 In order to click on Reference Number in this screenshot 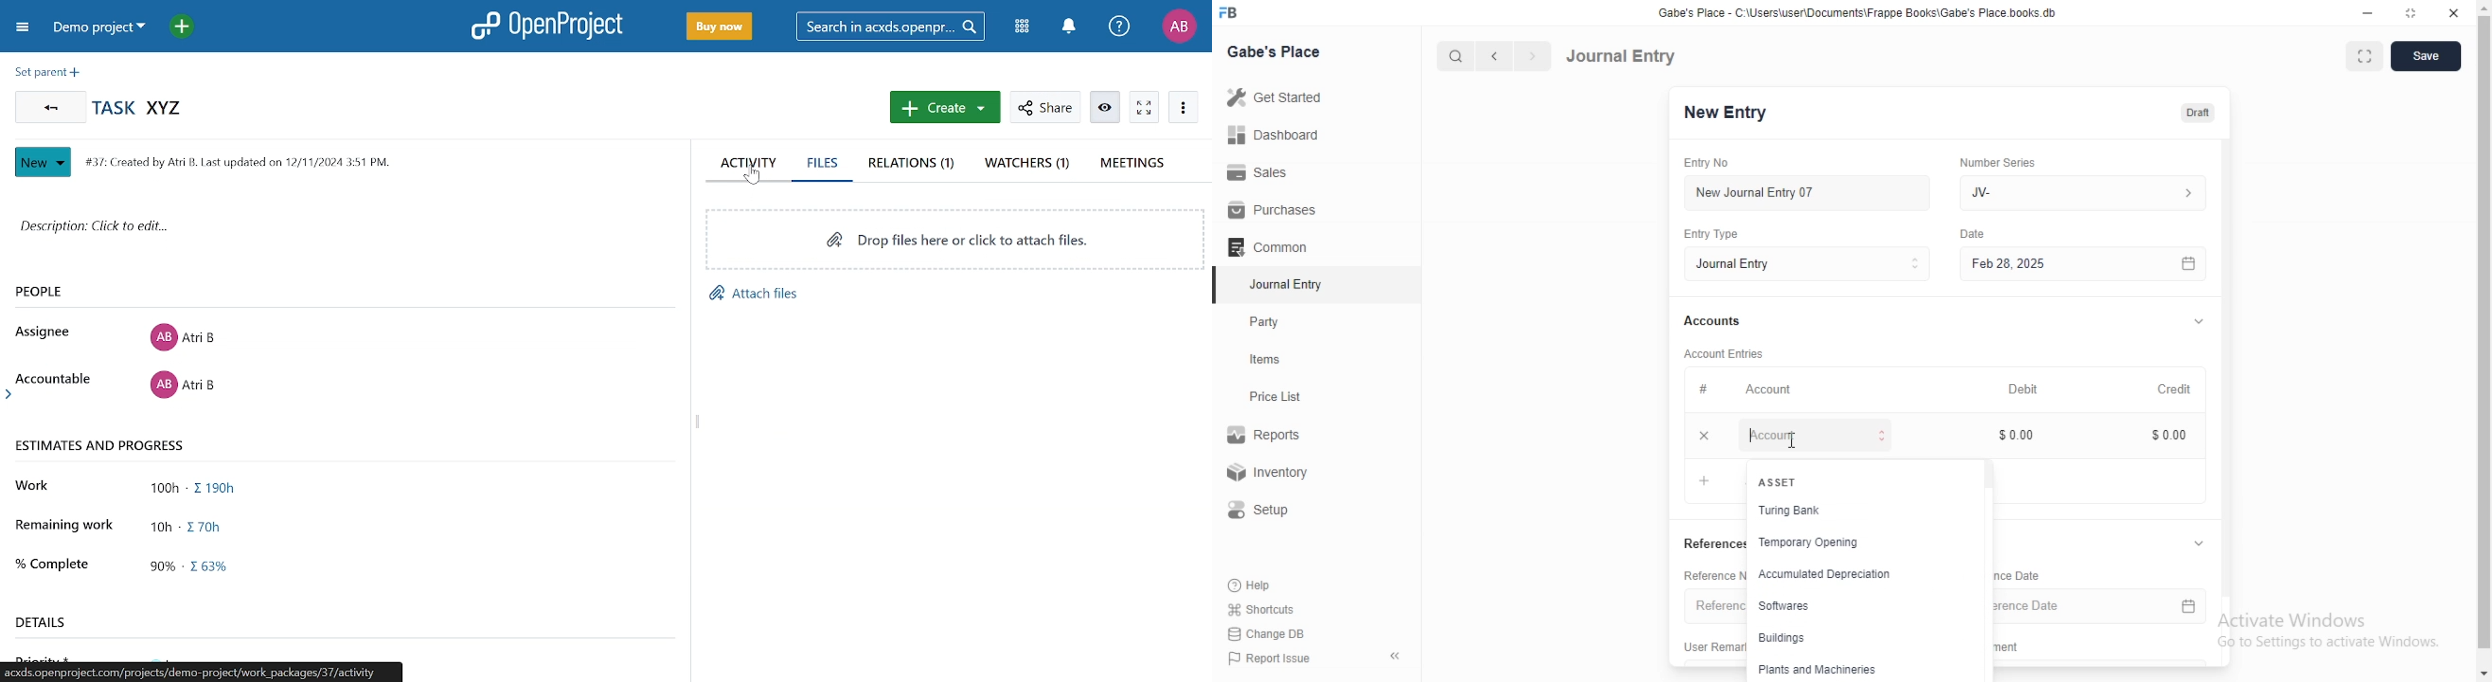, I will do `click(1717, 576)`.